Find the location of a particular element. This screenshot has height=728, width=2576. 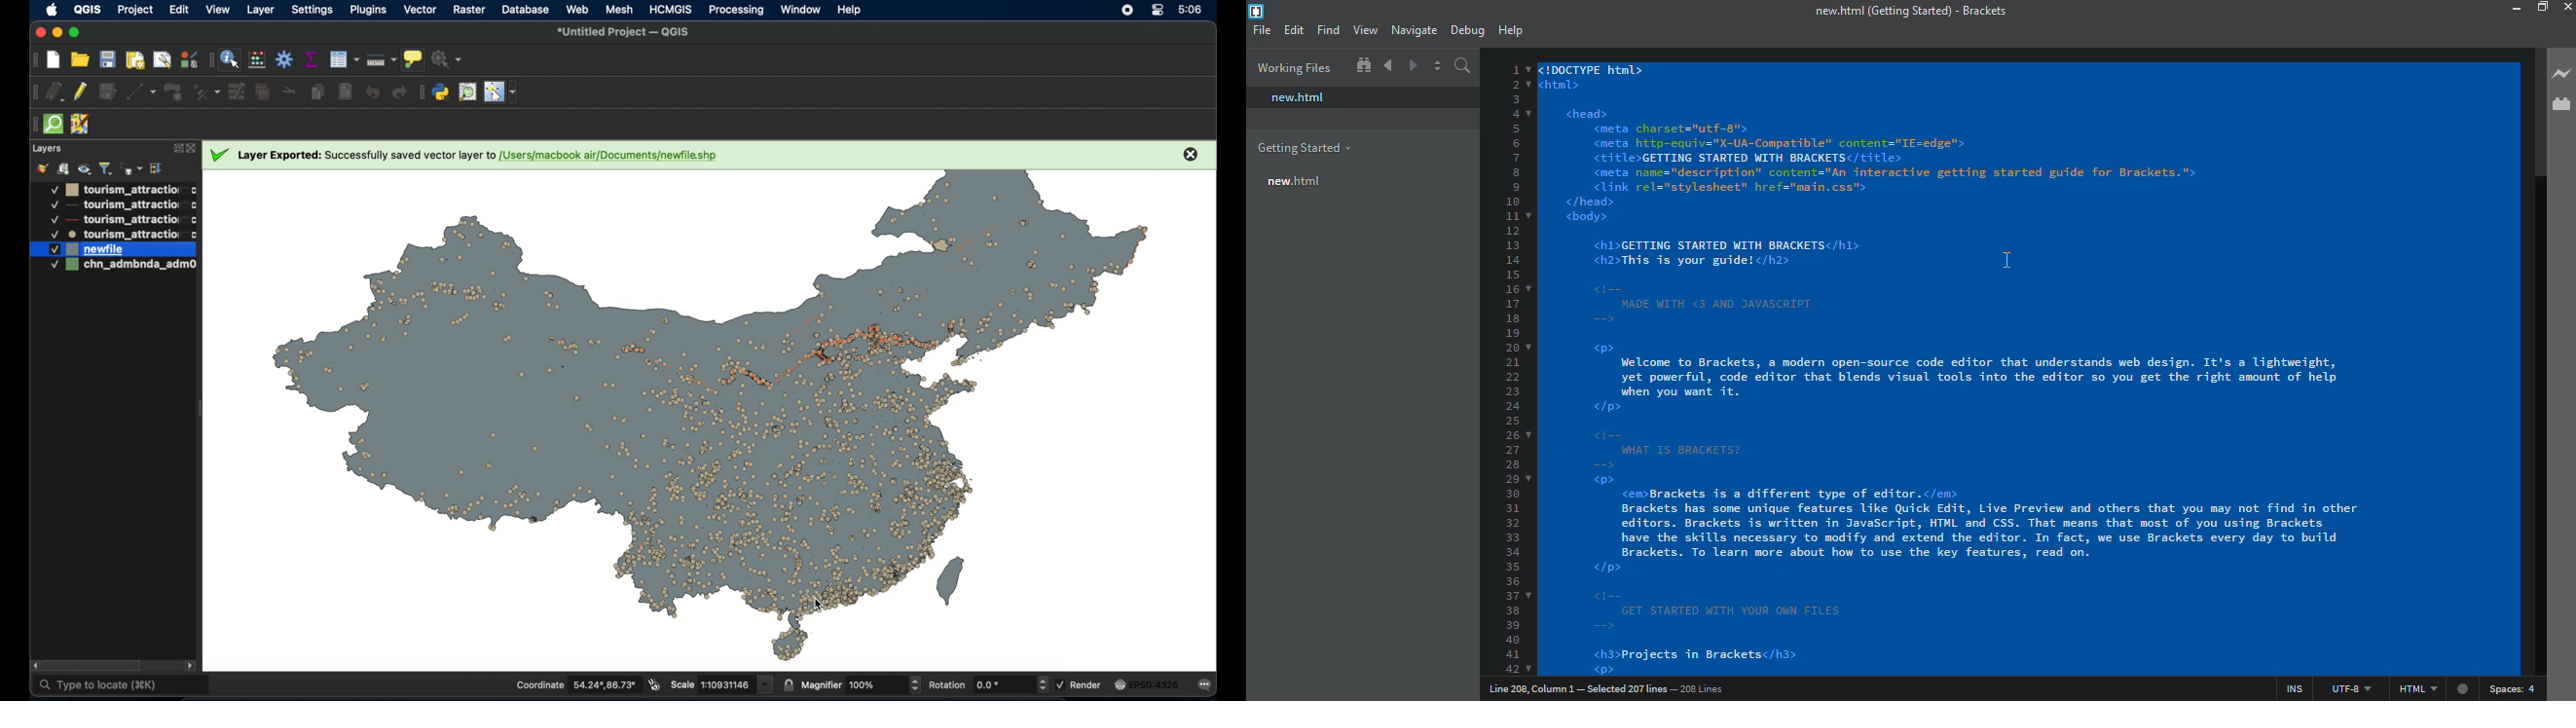

jsom remote is located at coordinates (81, 125).